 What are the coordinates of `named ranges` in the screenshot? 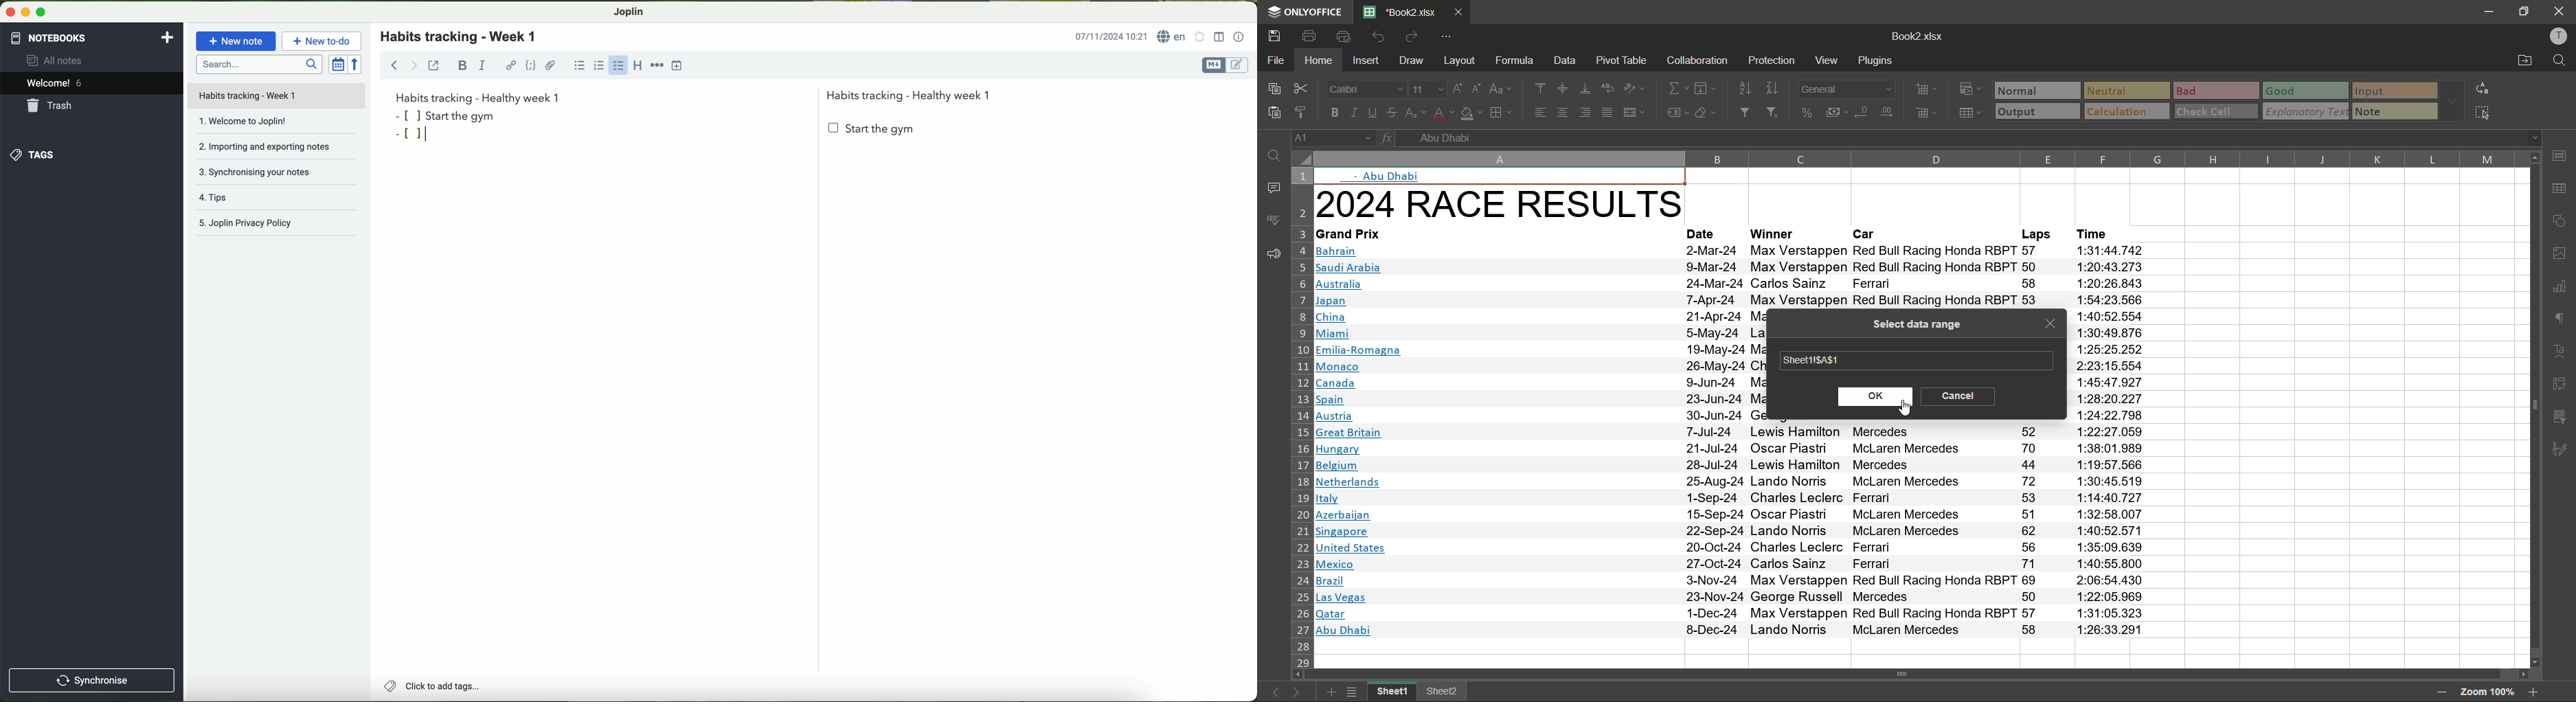 It's located at (1677, 113).